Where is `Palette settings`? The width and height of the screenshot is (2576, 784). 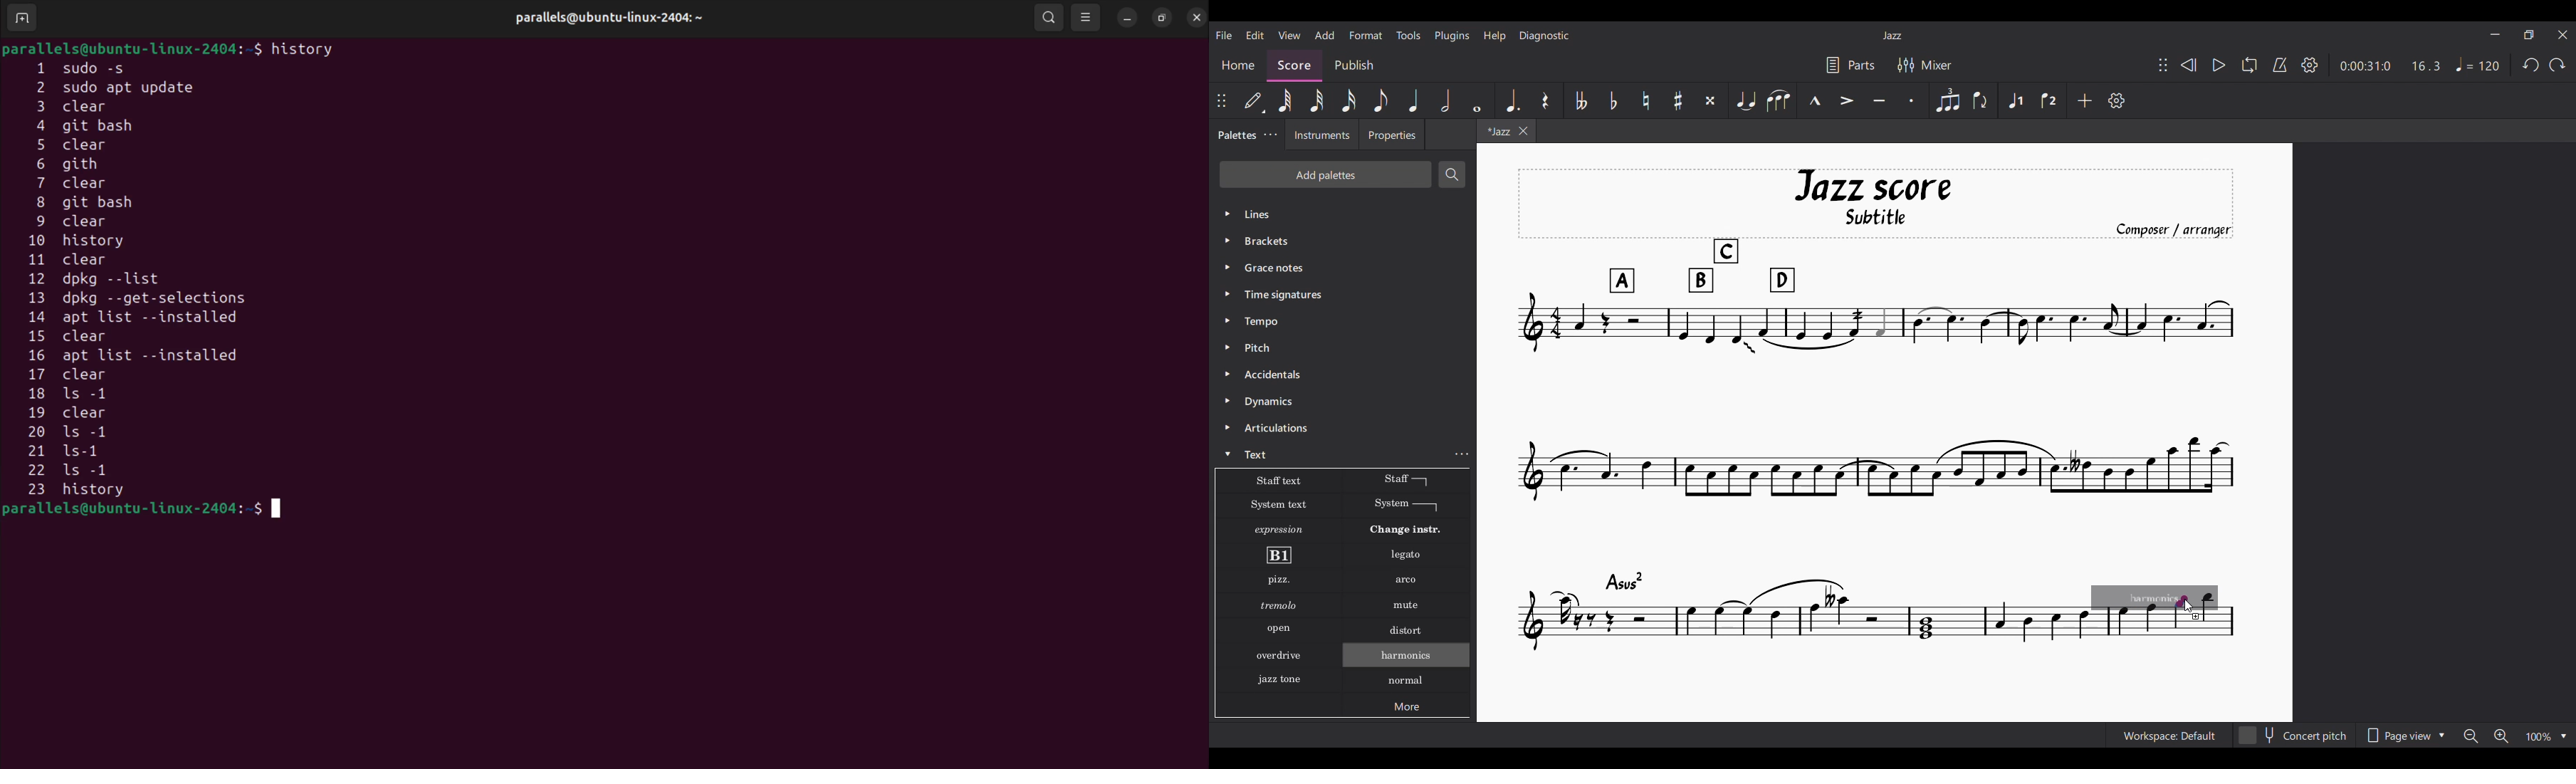 Palette settings is located at coordinates (1270, 135).